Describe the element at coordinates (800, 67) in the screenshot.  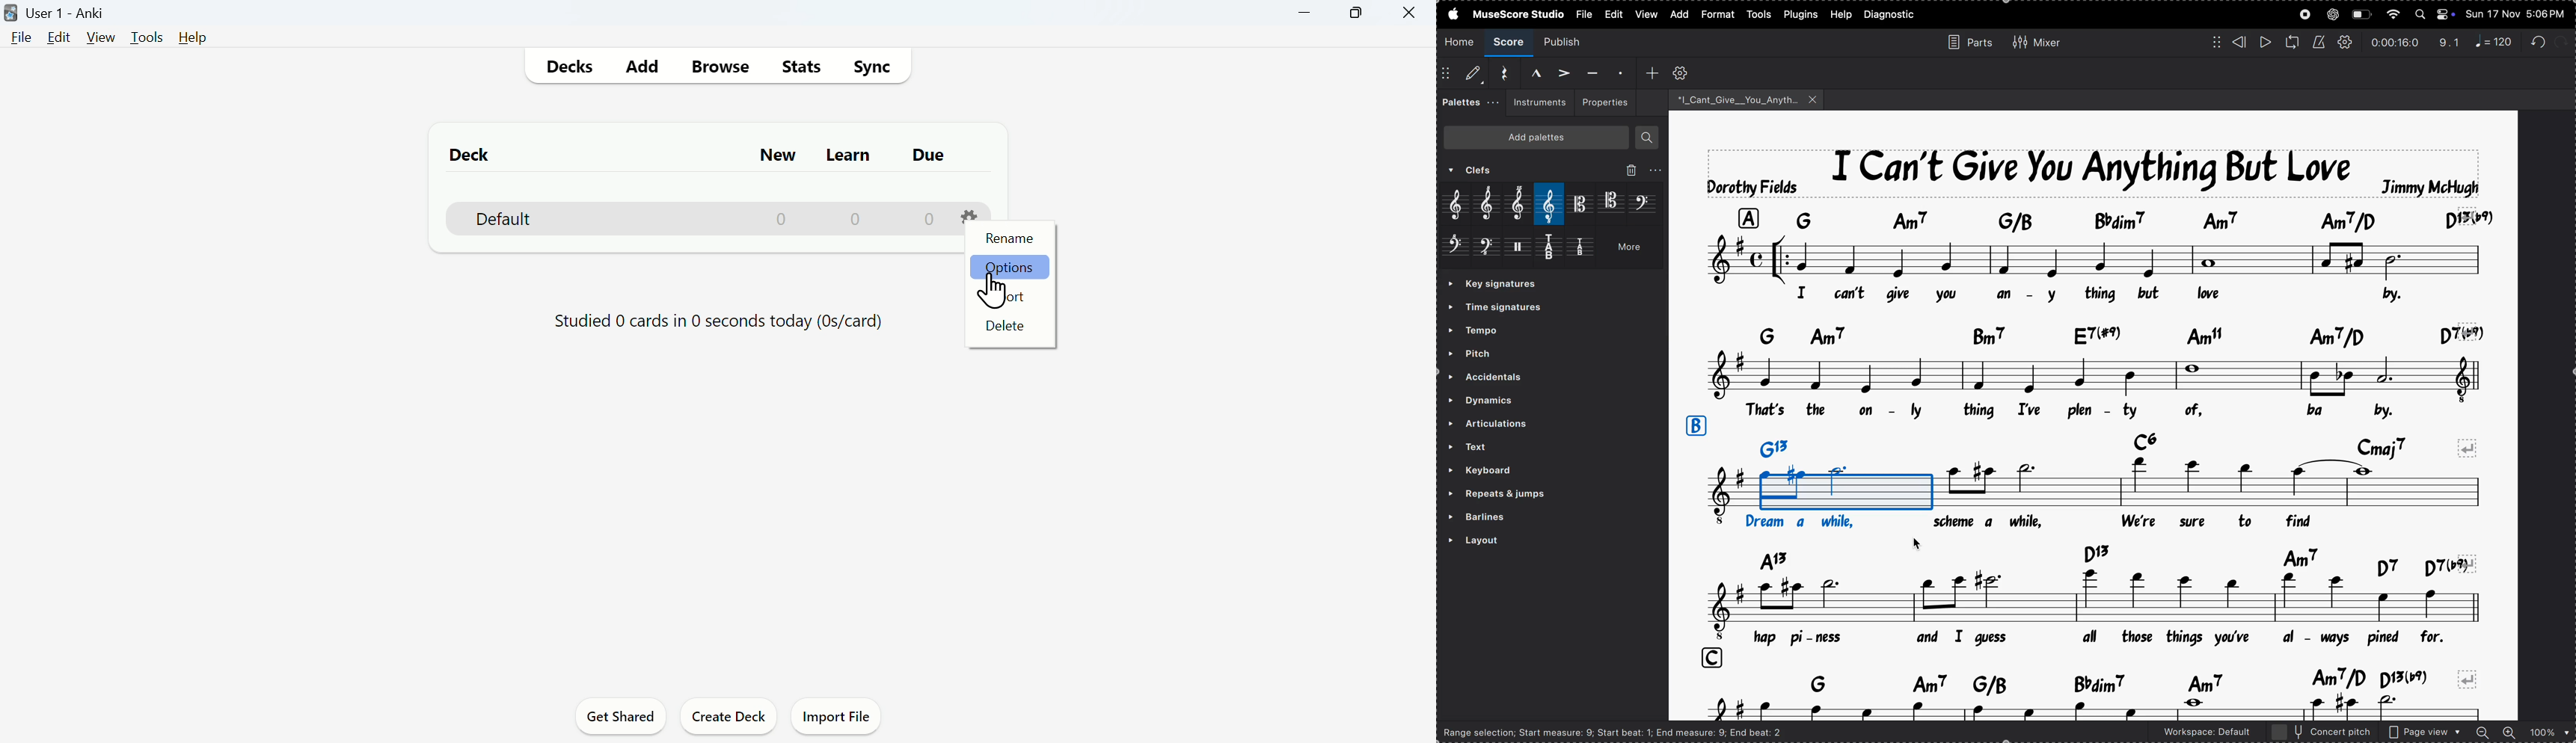
I see `Stats` at that location.